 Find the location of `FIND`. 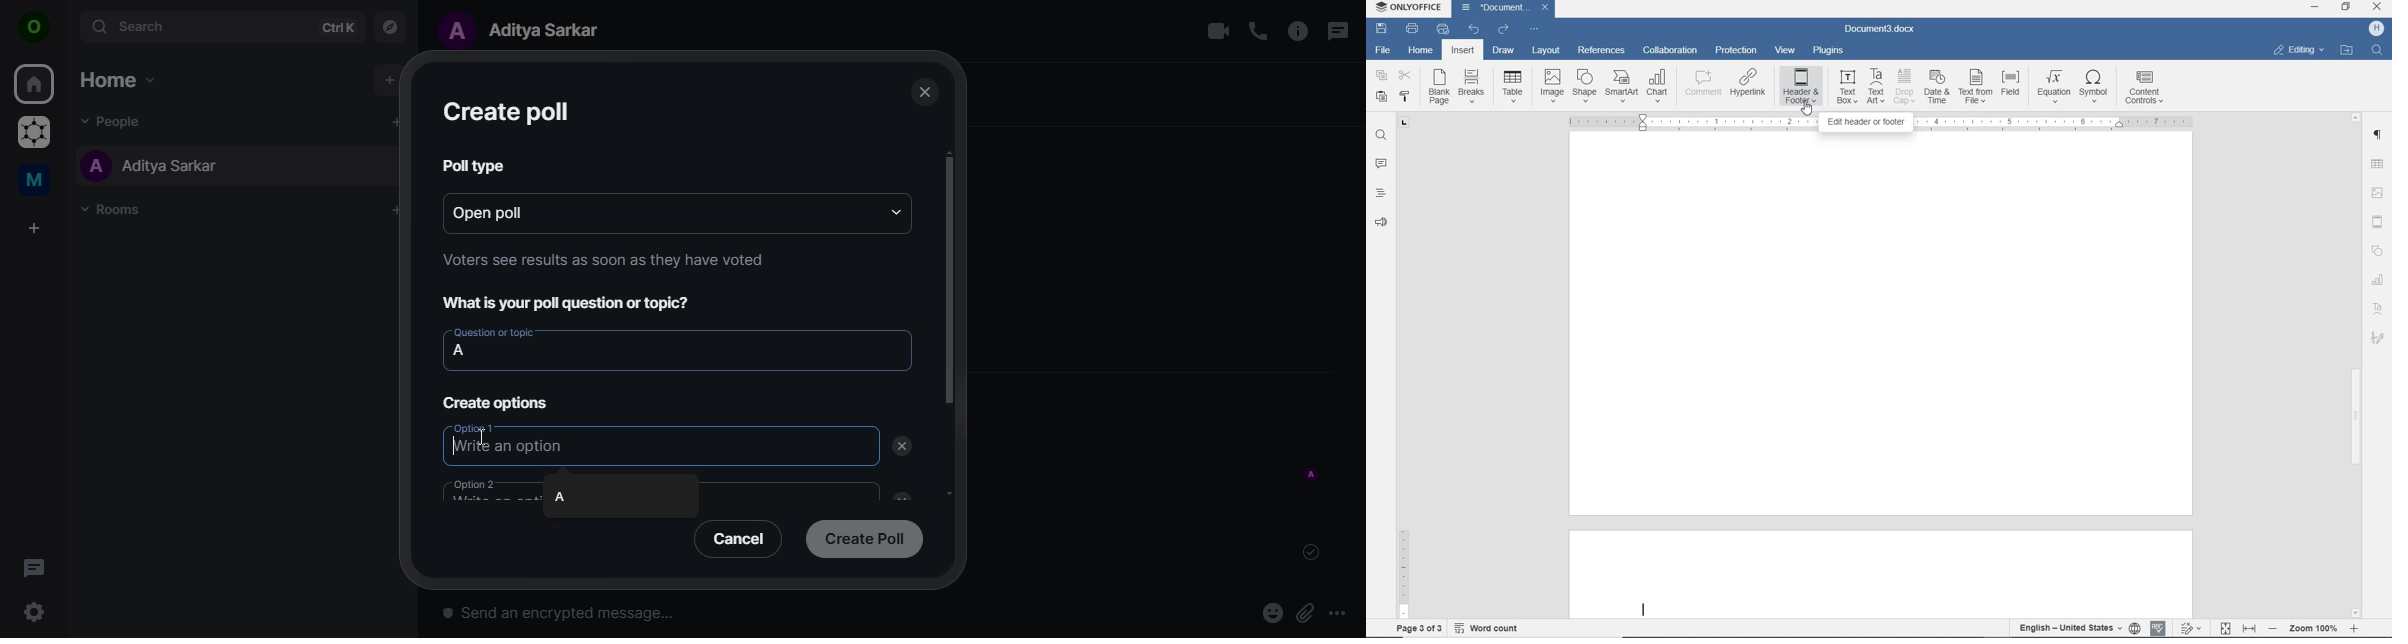

FIND is located at coordinates (2377, 51).